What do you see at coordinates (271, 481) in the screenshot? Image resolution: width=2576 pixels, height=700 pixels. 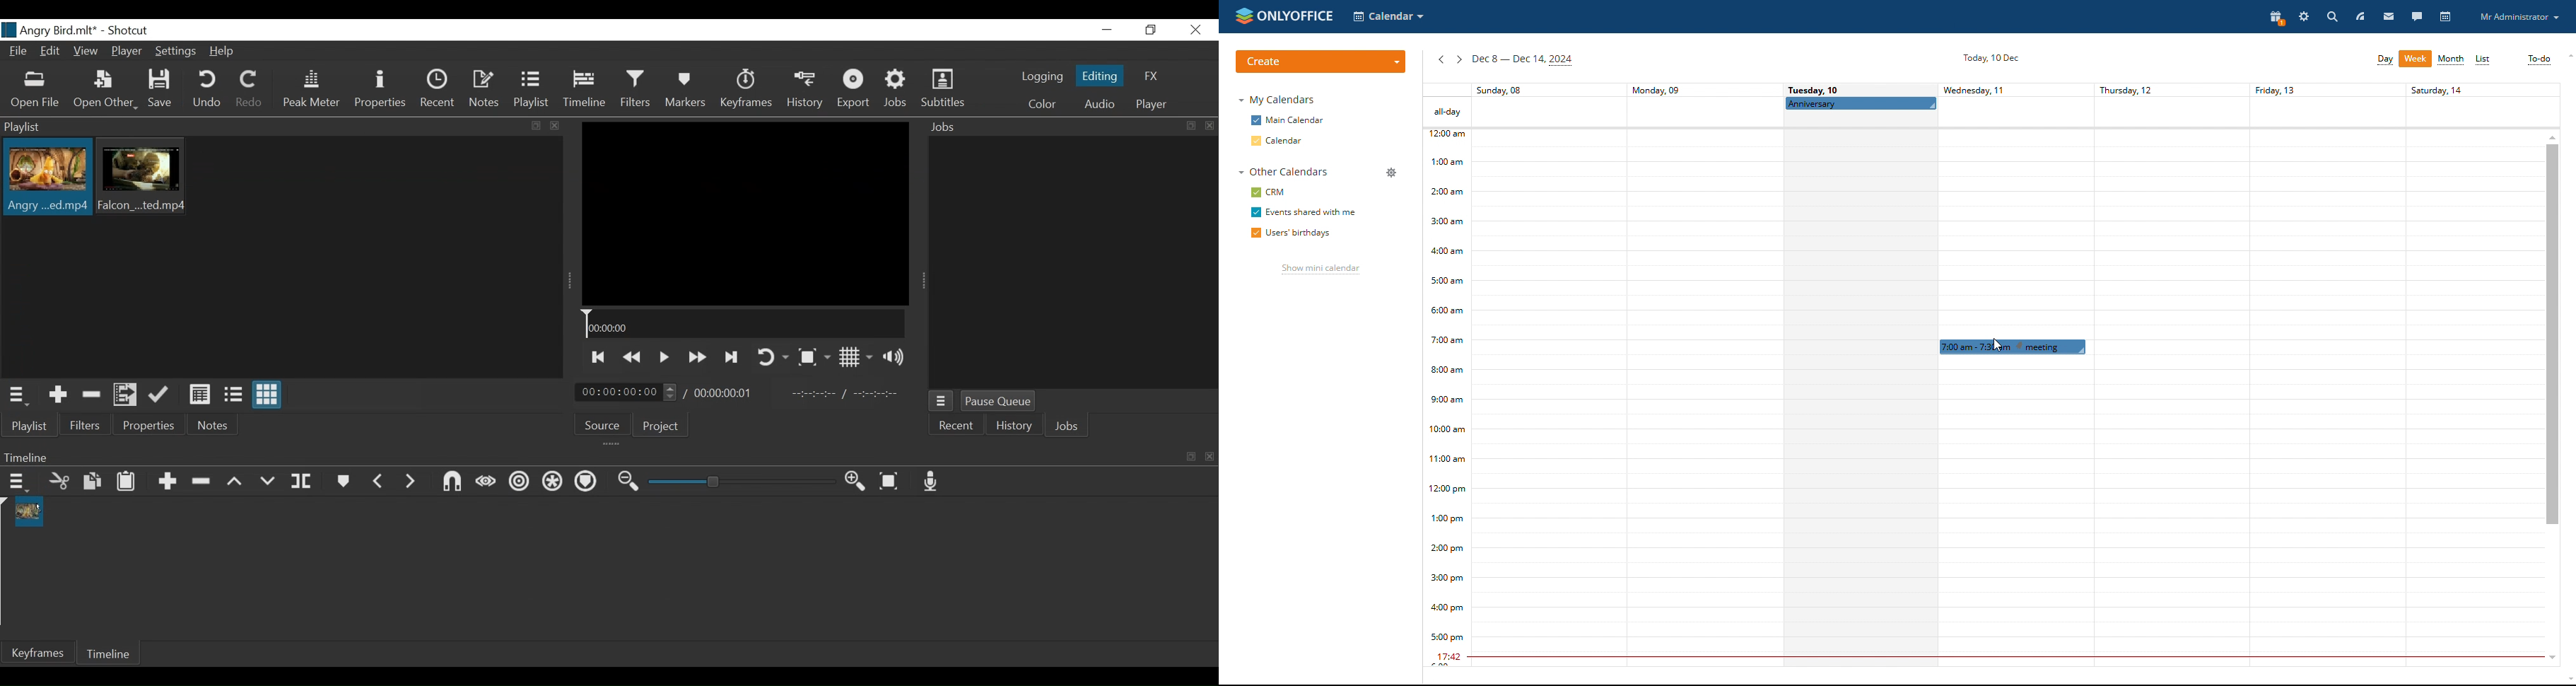 I see `Overwrite` at bounding box center [271, 481].